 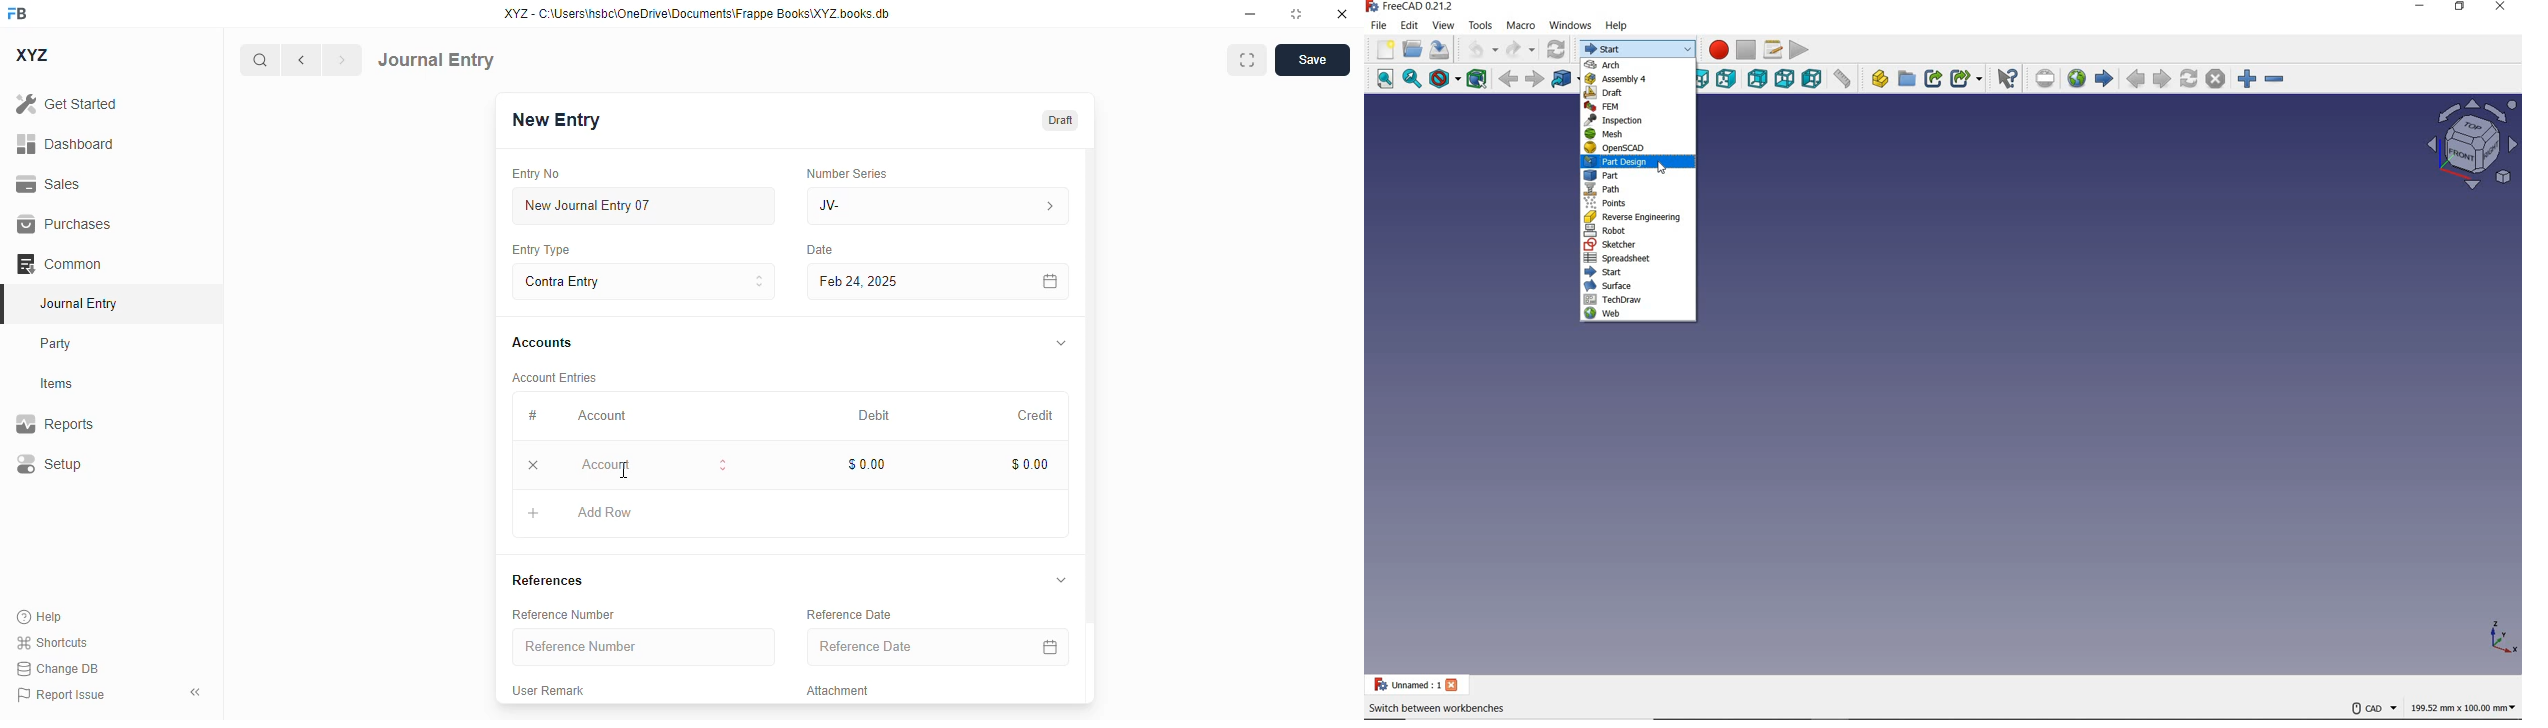 What do you see at coordinates (1572, 26) in the screenshot?
I see `WINDOWS` at bounding box center [1572, 26].